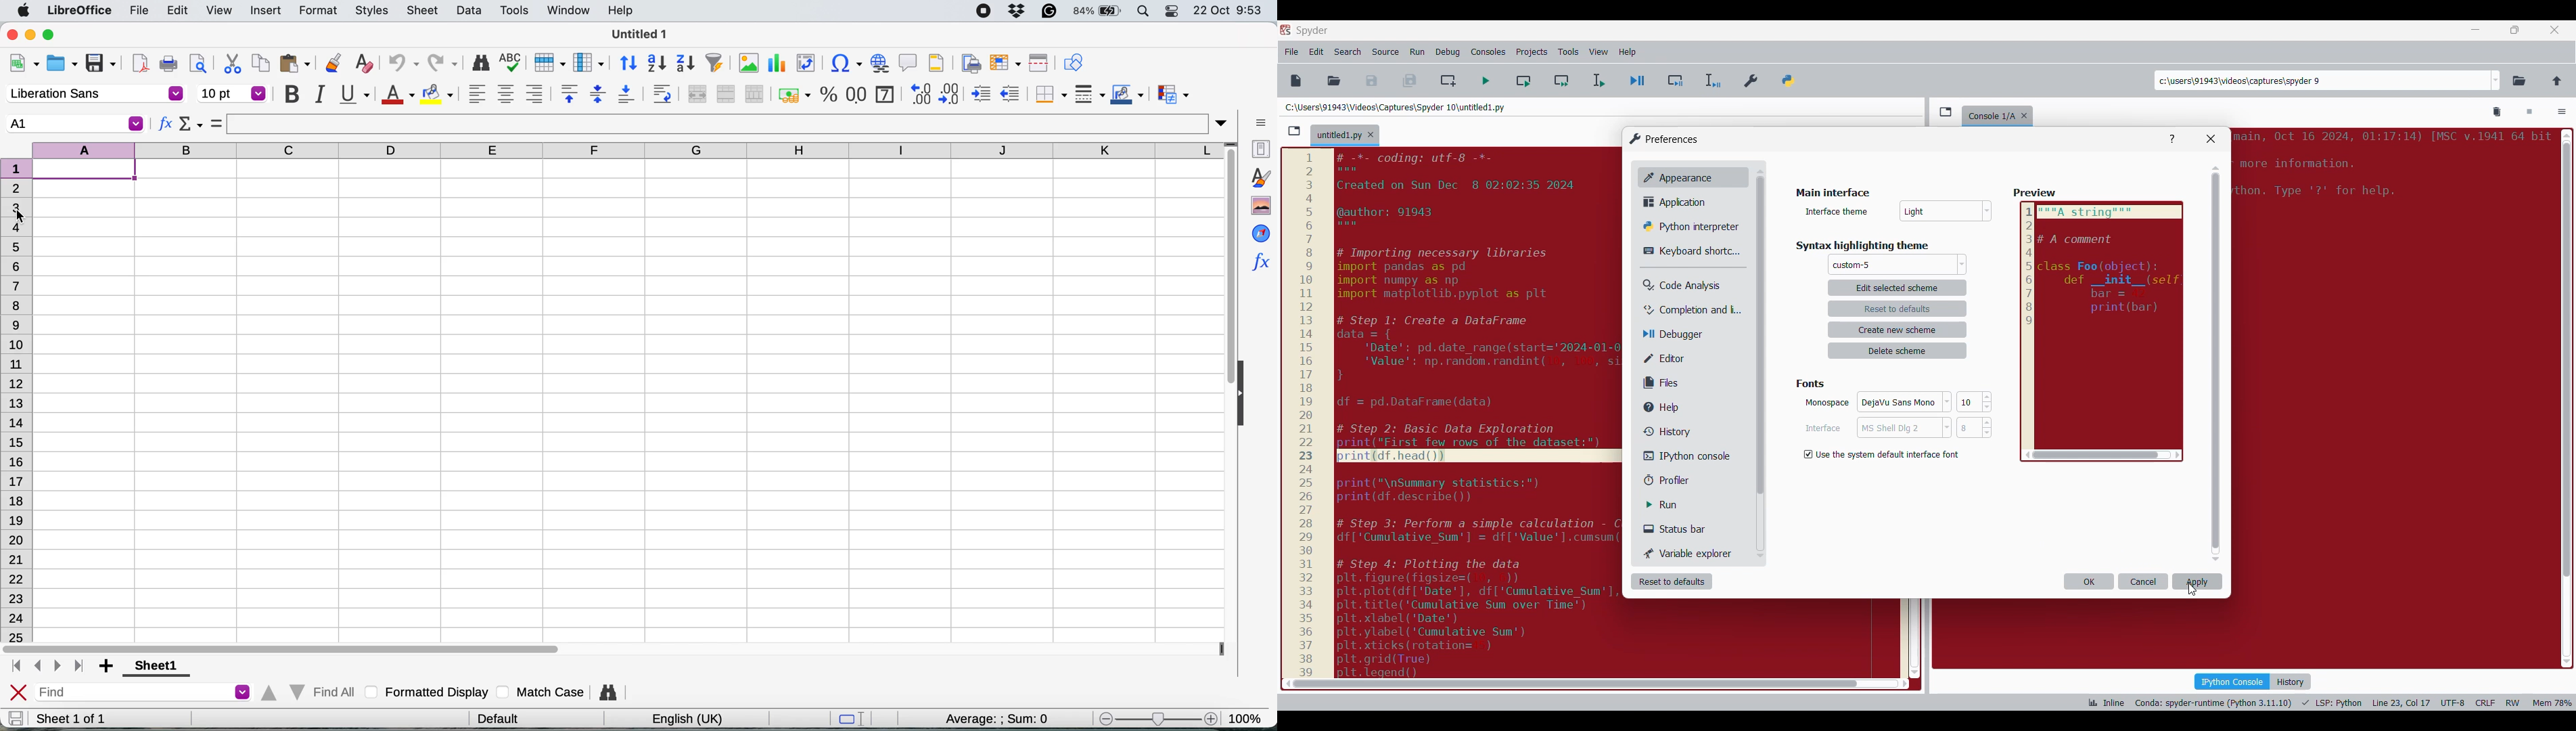 This screenshot has width=2576, height=756. I want to click on Run, so click(1672, 505).